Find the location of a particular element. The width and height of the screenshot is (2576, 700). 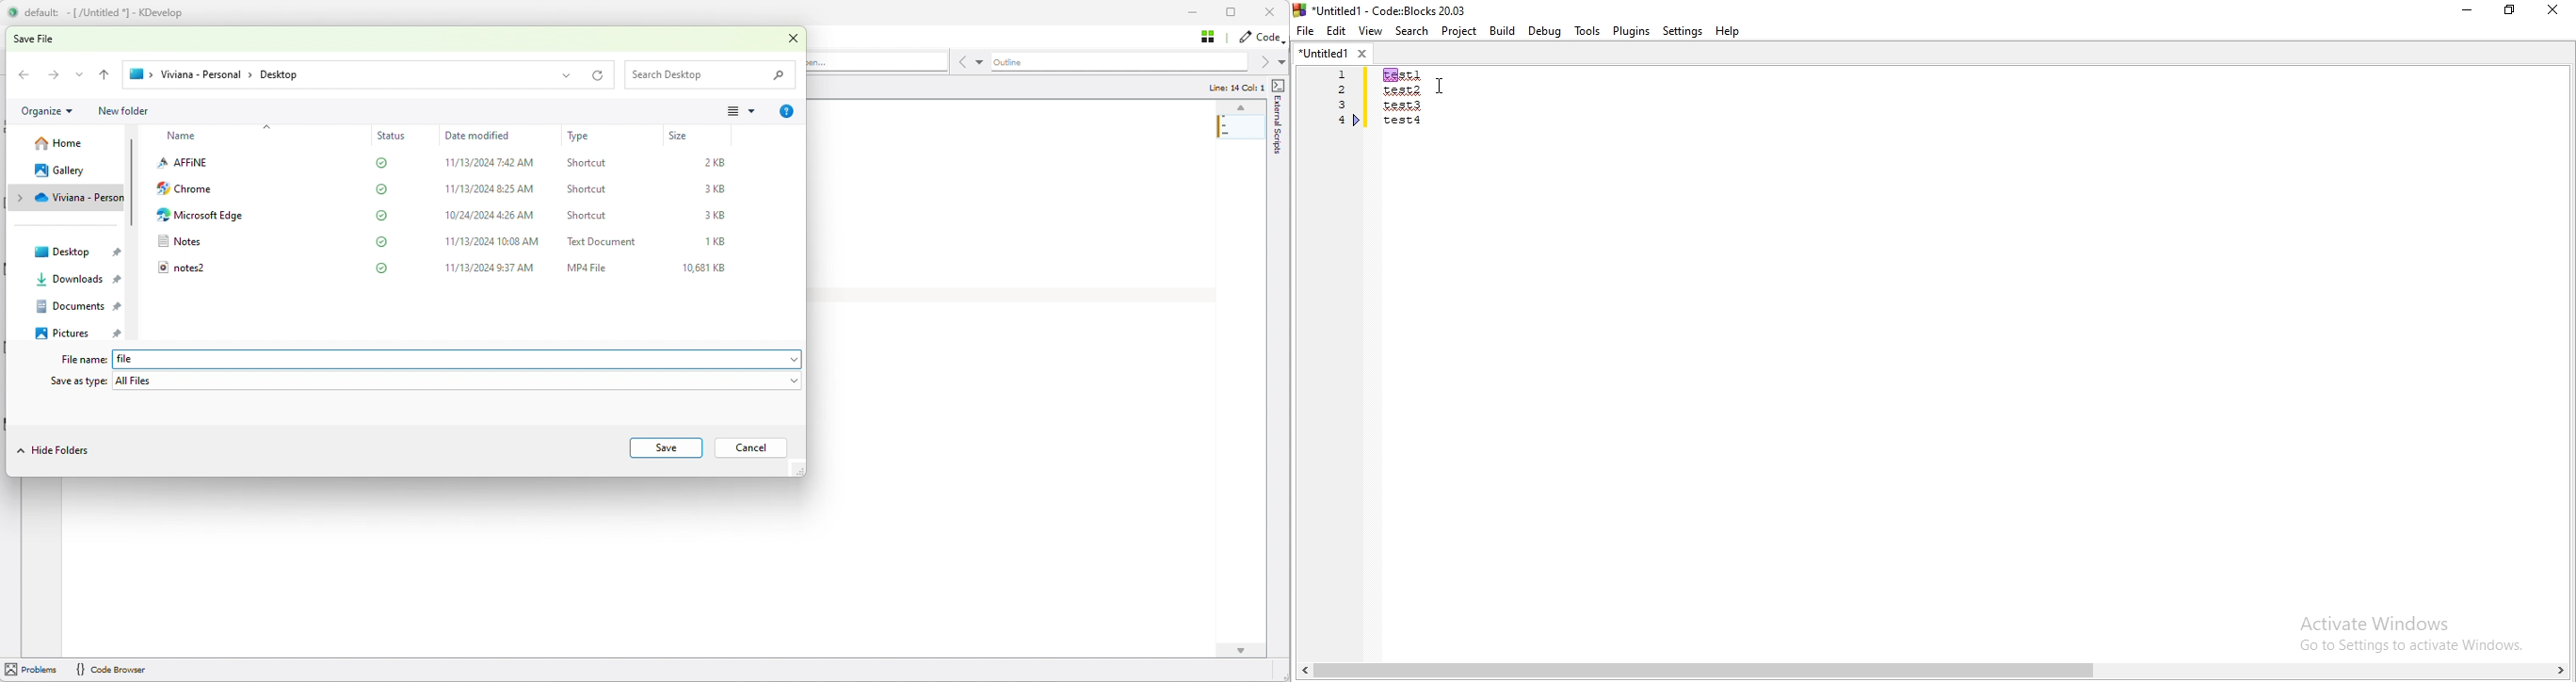

1KB is located at coordinates (718, 242).